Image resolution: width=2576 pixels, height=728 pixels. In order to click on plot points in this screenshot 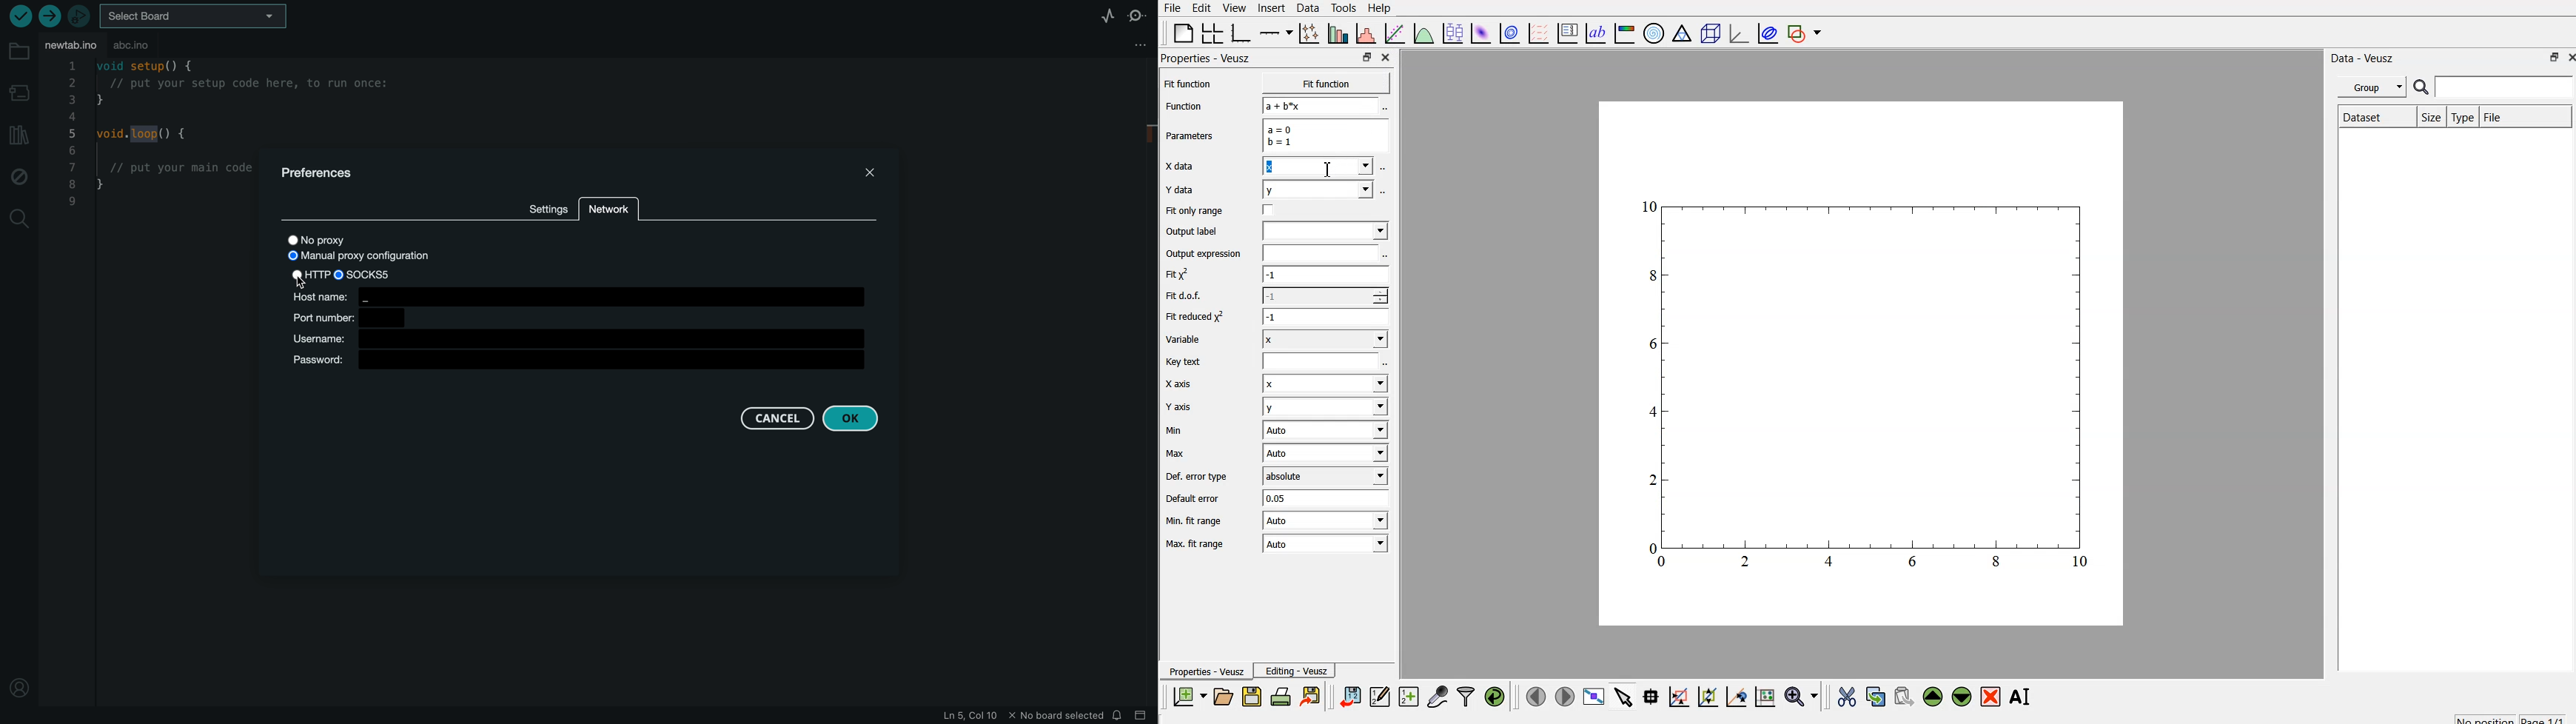, I will do `click(1309, 33)`.